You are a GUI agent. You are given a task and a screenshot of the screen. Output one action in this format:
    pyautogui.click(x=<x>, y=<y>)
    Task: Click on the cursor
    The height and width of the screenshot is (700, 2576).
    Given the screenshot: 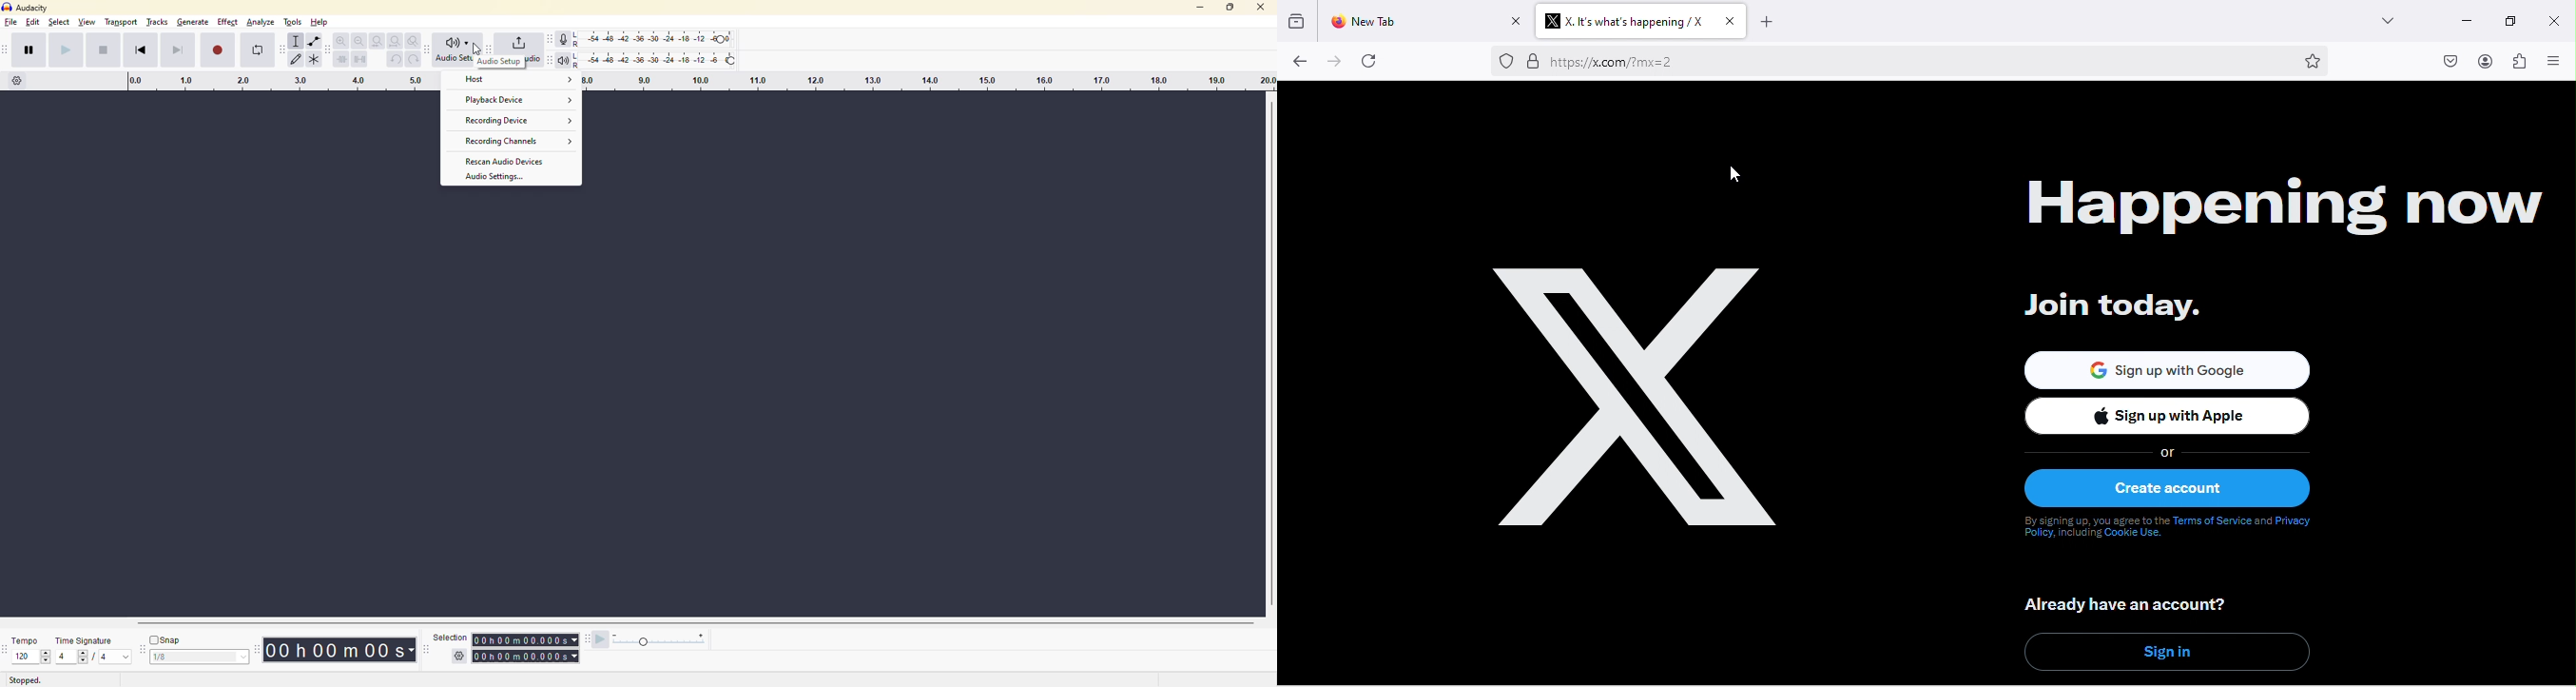 What is the action you would take?
    pyautogui.click(x=1731, y=173)
    